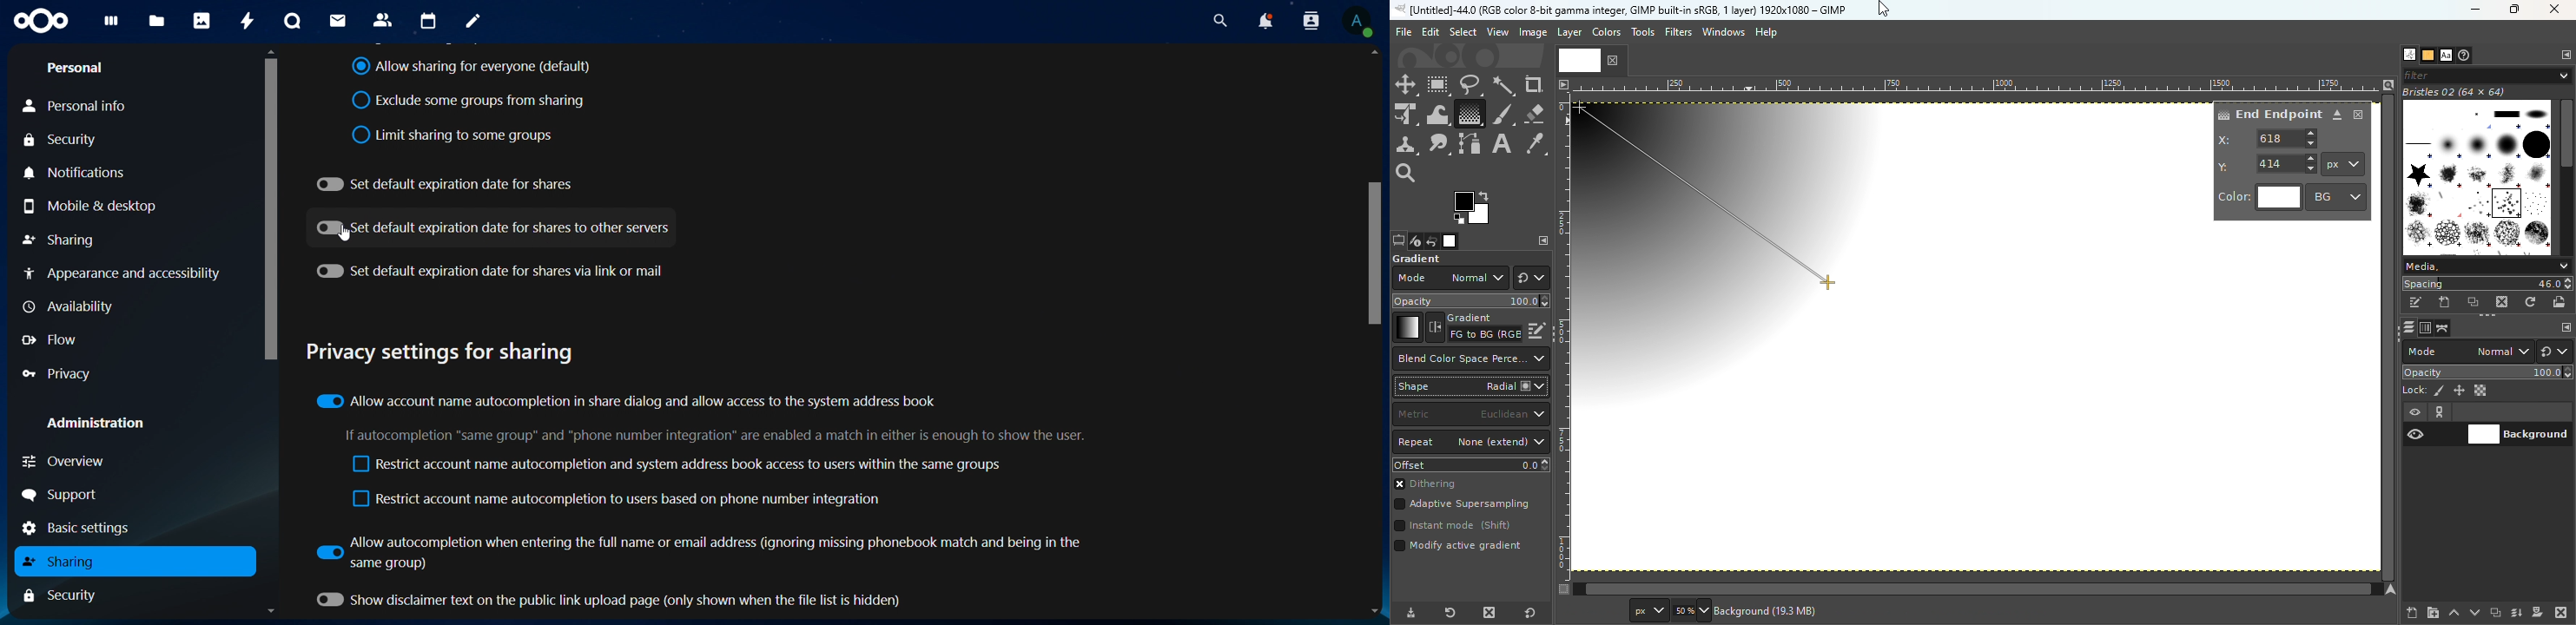 Image resolution: width=2576 pixels, height=644 pixels. I want to click on overview, so click(65, 459).